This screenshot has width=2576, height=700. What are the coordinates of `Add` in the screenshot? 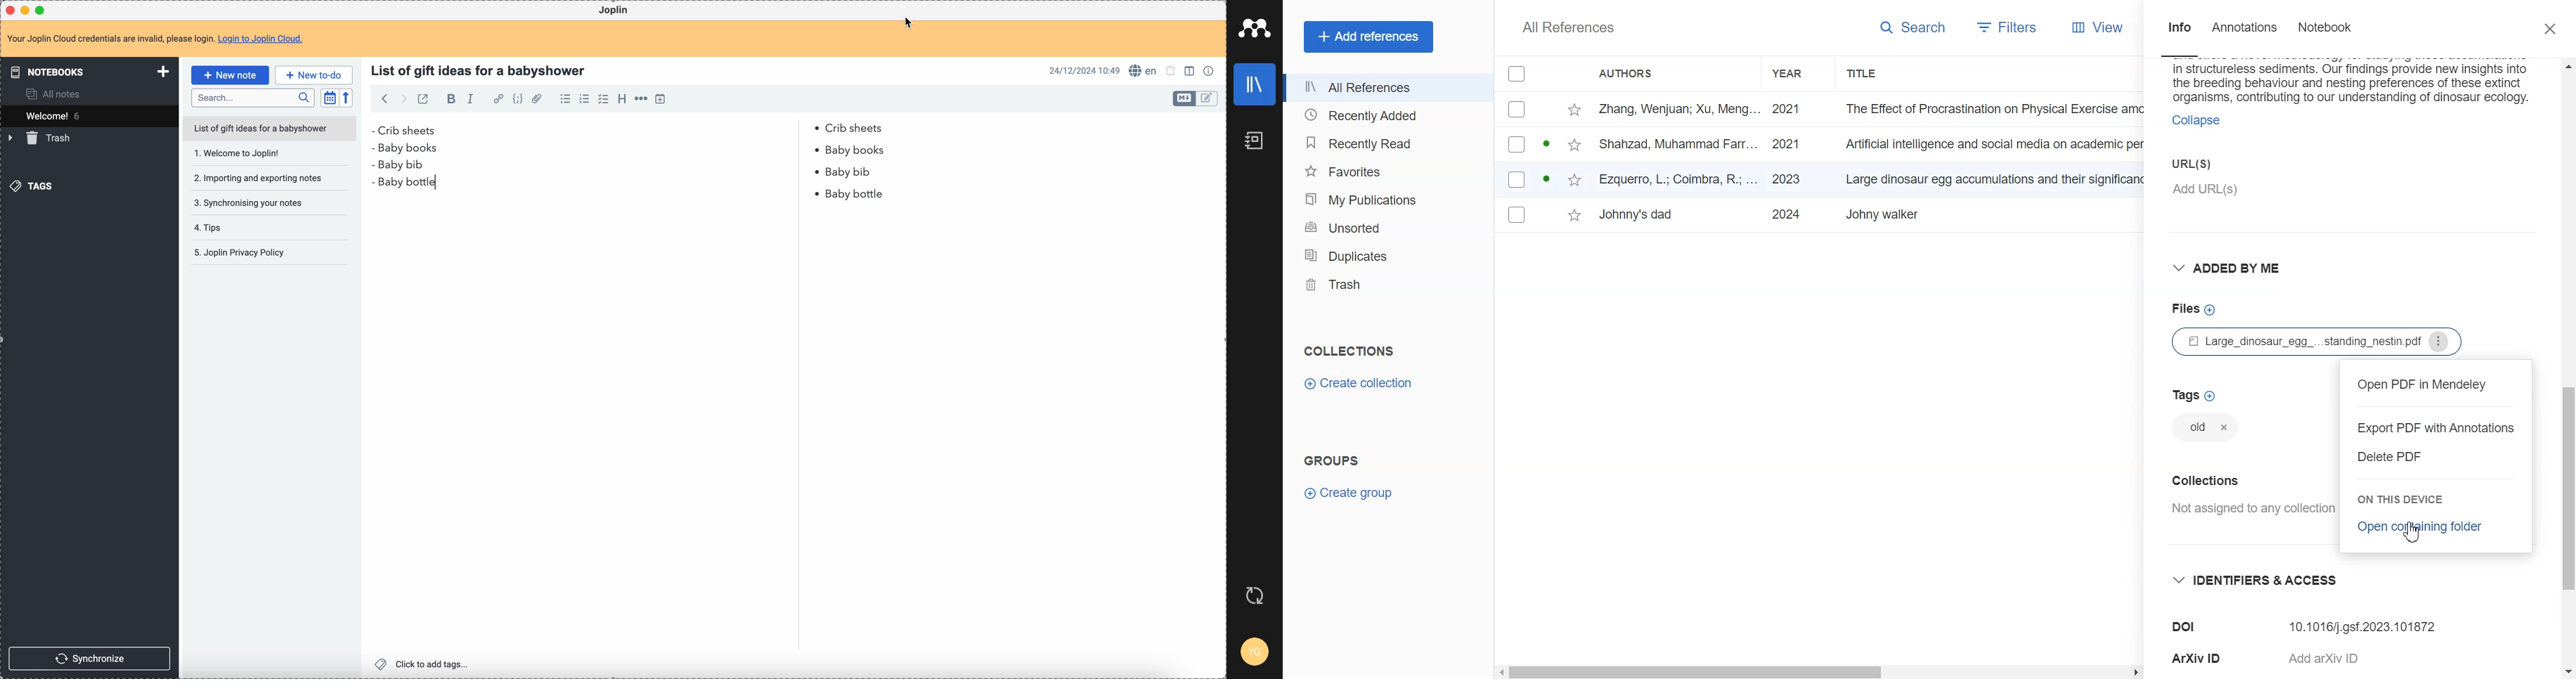 It's located at (2337, 656).